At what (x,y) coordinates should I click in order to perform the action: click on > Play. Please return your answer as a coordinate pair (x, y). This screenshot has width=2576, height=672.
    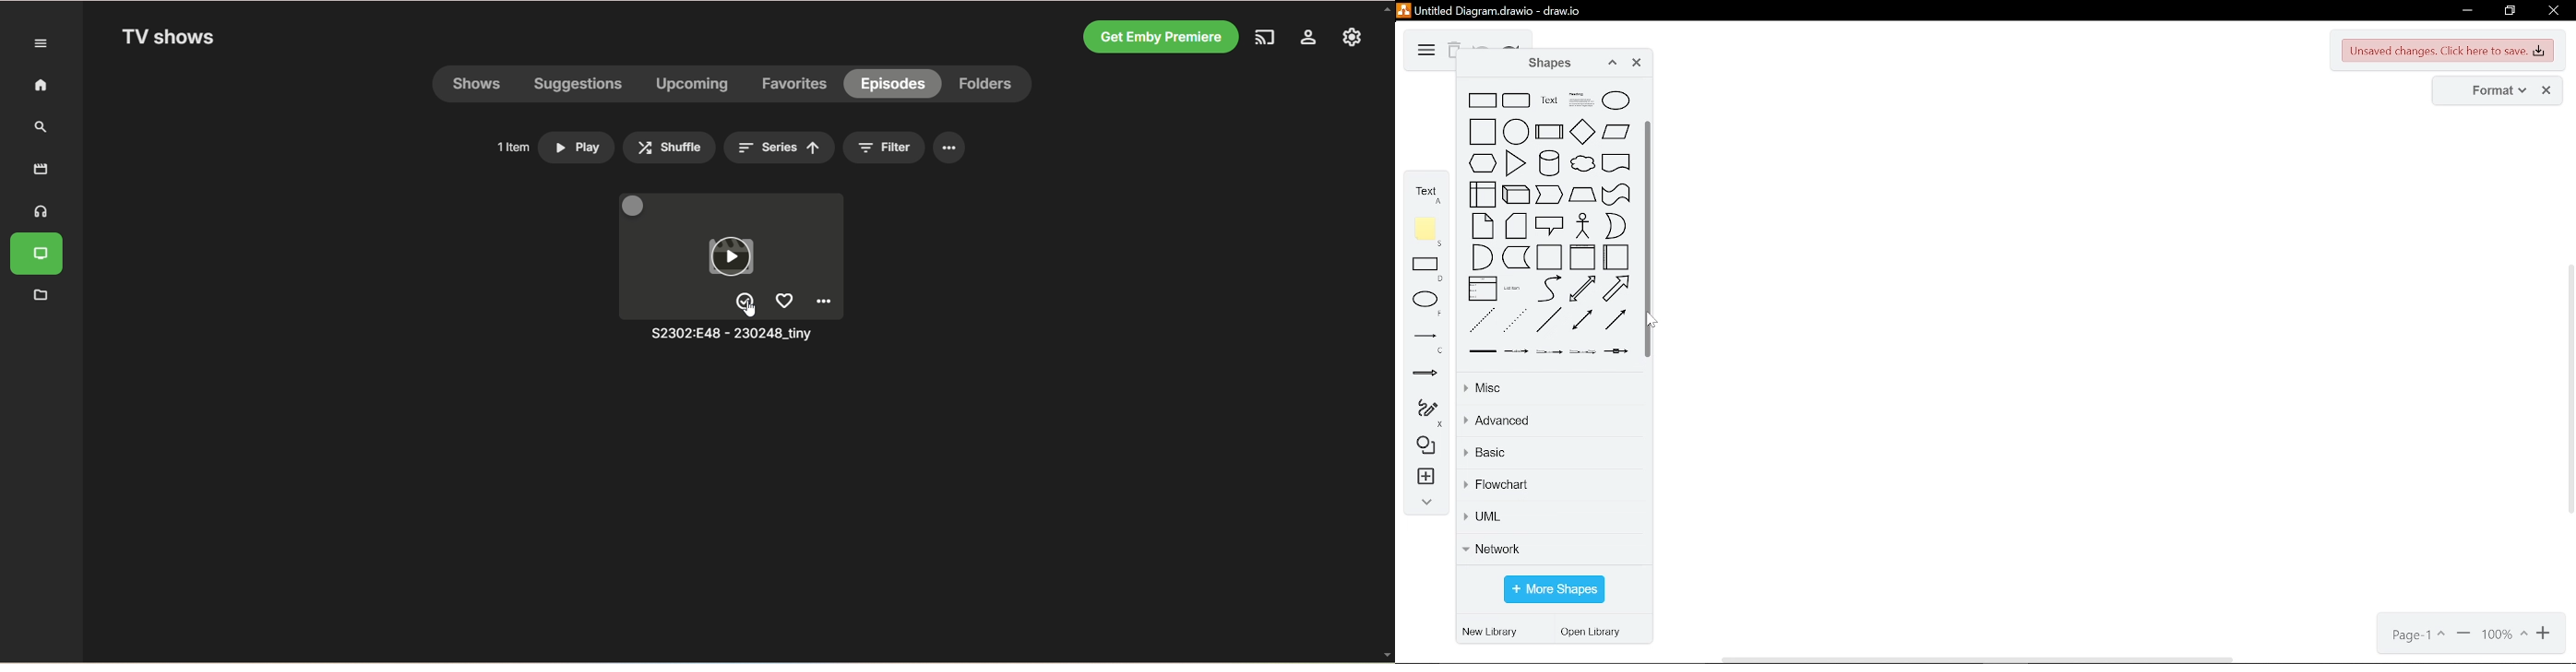
    Looking at the image, I should click on (578, 144).